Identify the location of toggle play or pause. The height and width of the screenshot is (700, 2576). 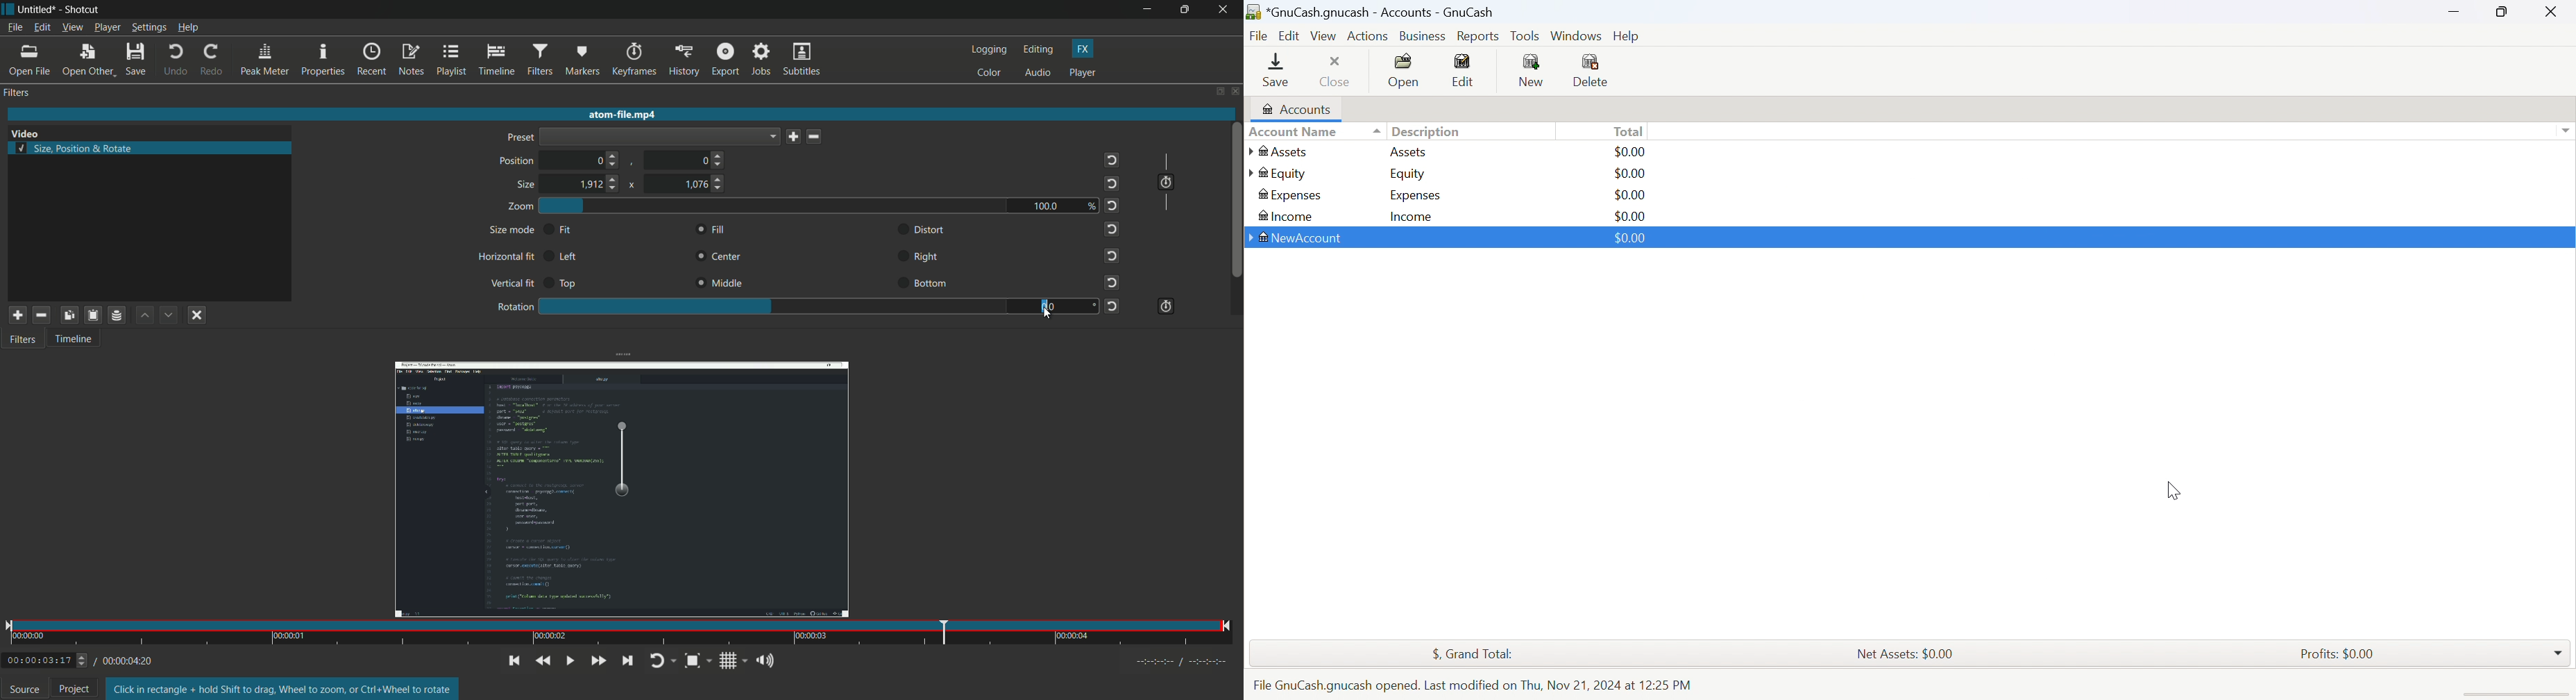
(570, 662).